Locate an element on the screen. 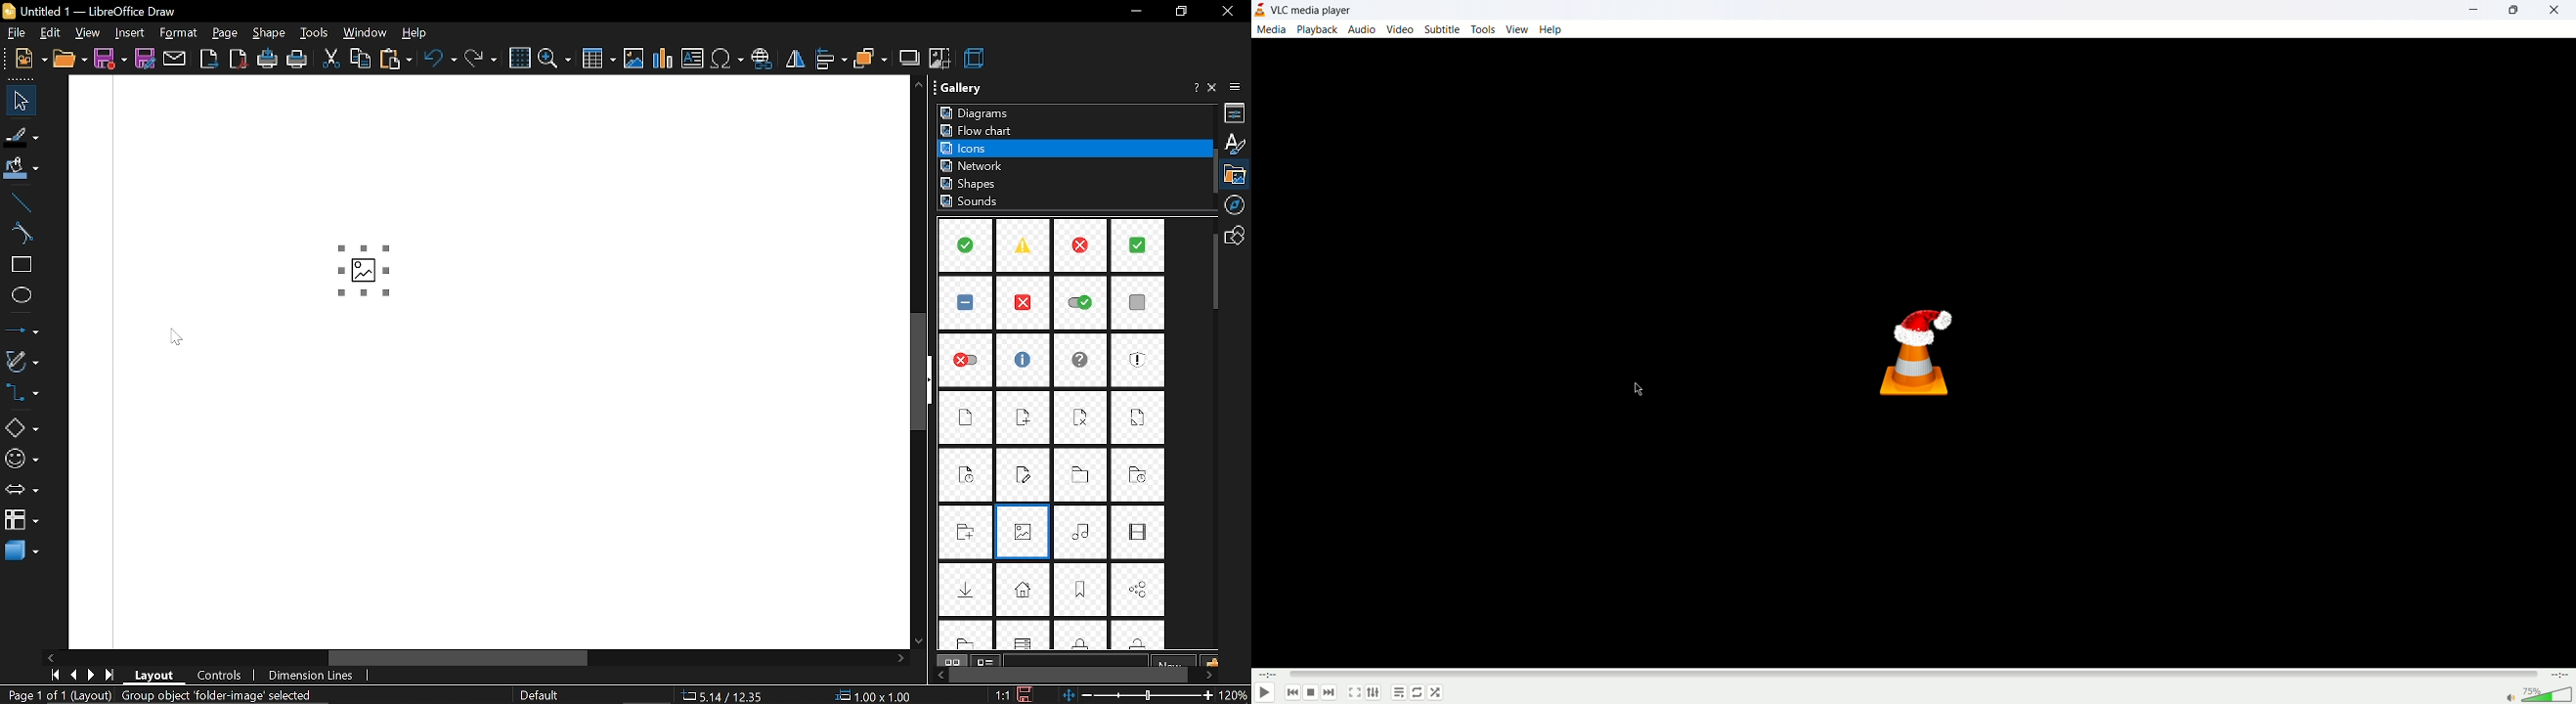  insert image is located at coordinates (633, 60).